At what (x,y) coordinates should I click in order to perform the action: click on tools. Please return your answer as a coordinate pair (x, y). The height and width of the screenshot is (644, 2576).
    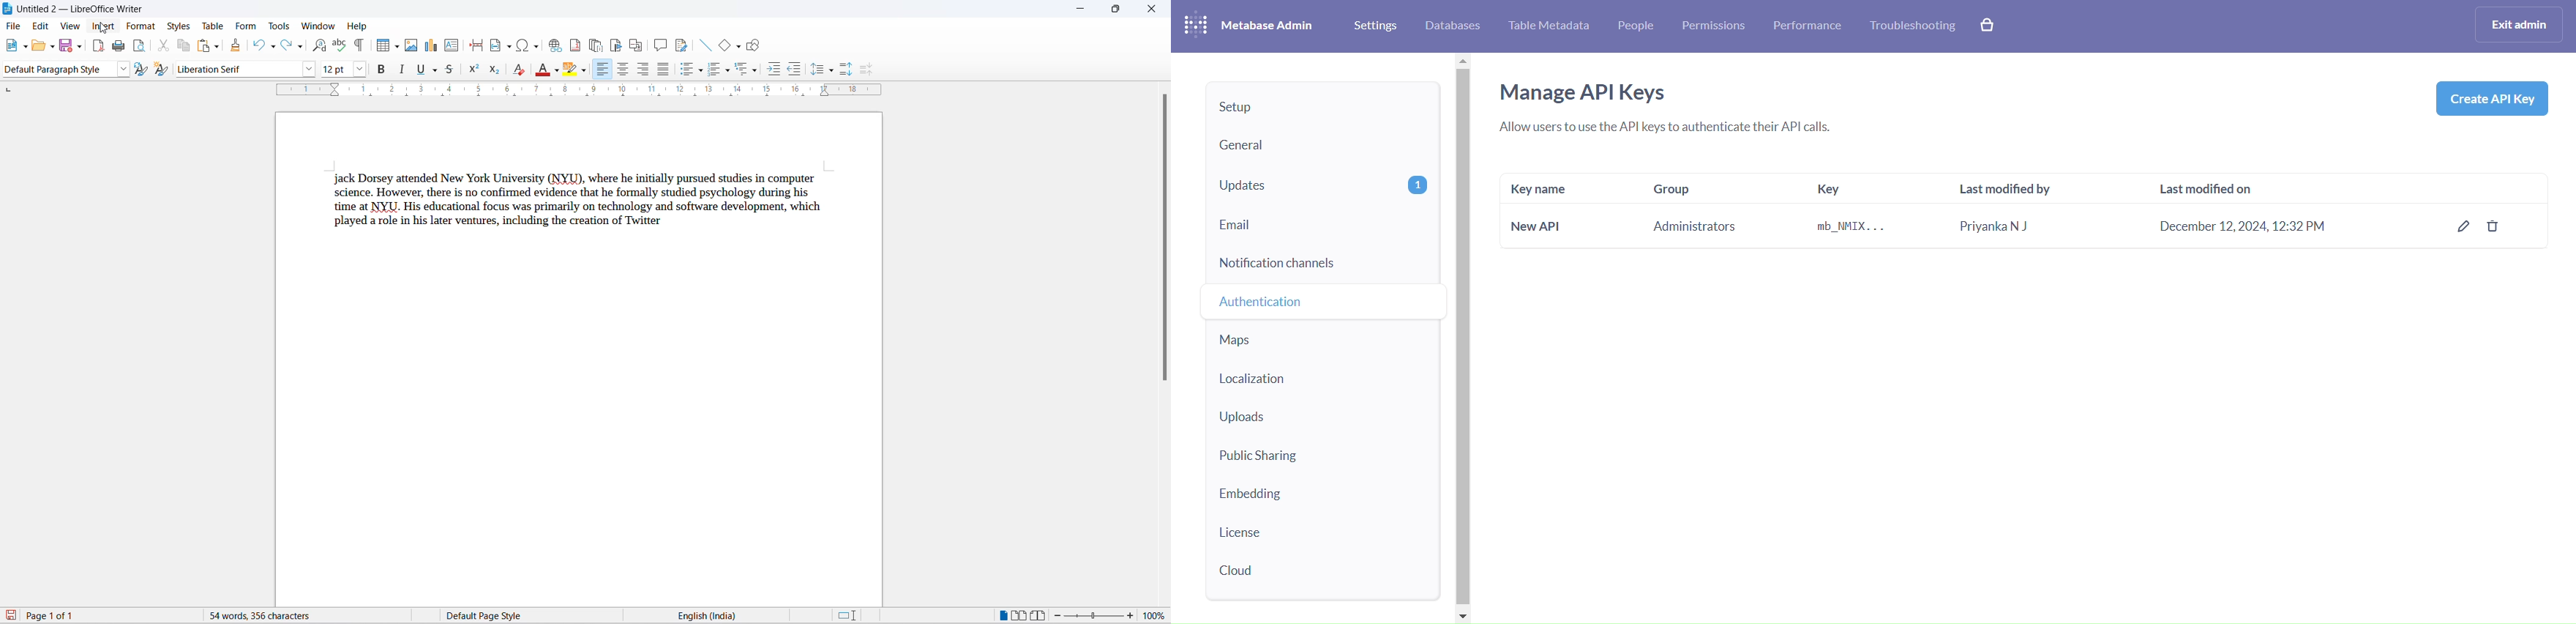
    Looking at the image, I should click on (280, 26).